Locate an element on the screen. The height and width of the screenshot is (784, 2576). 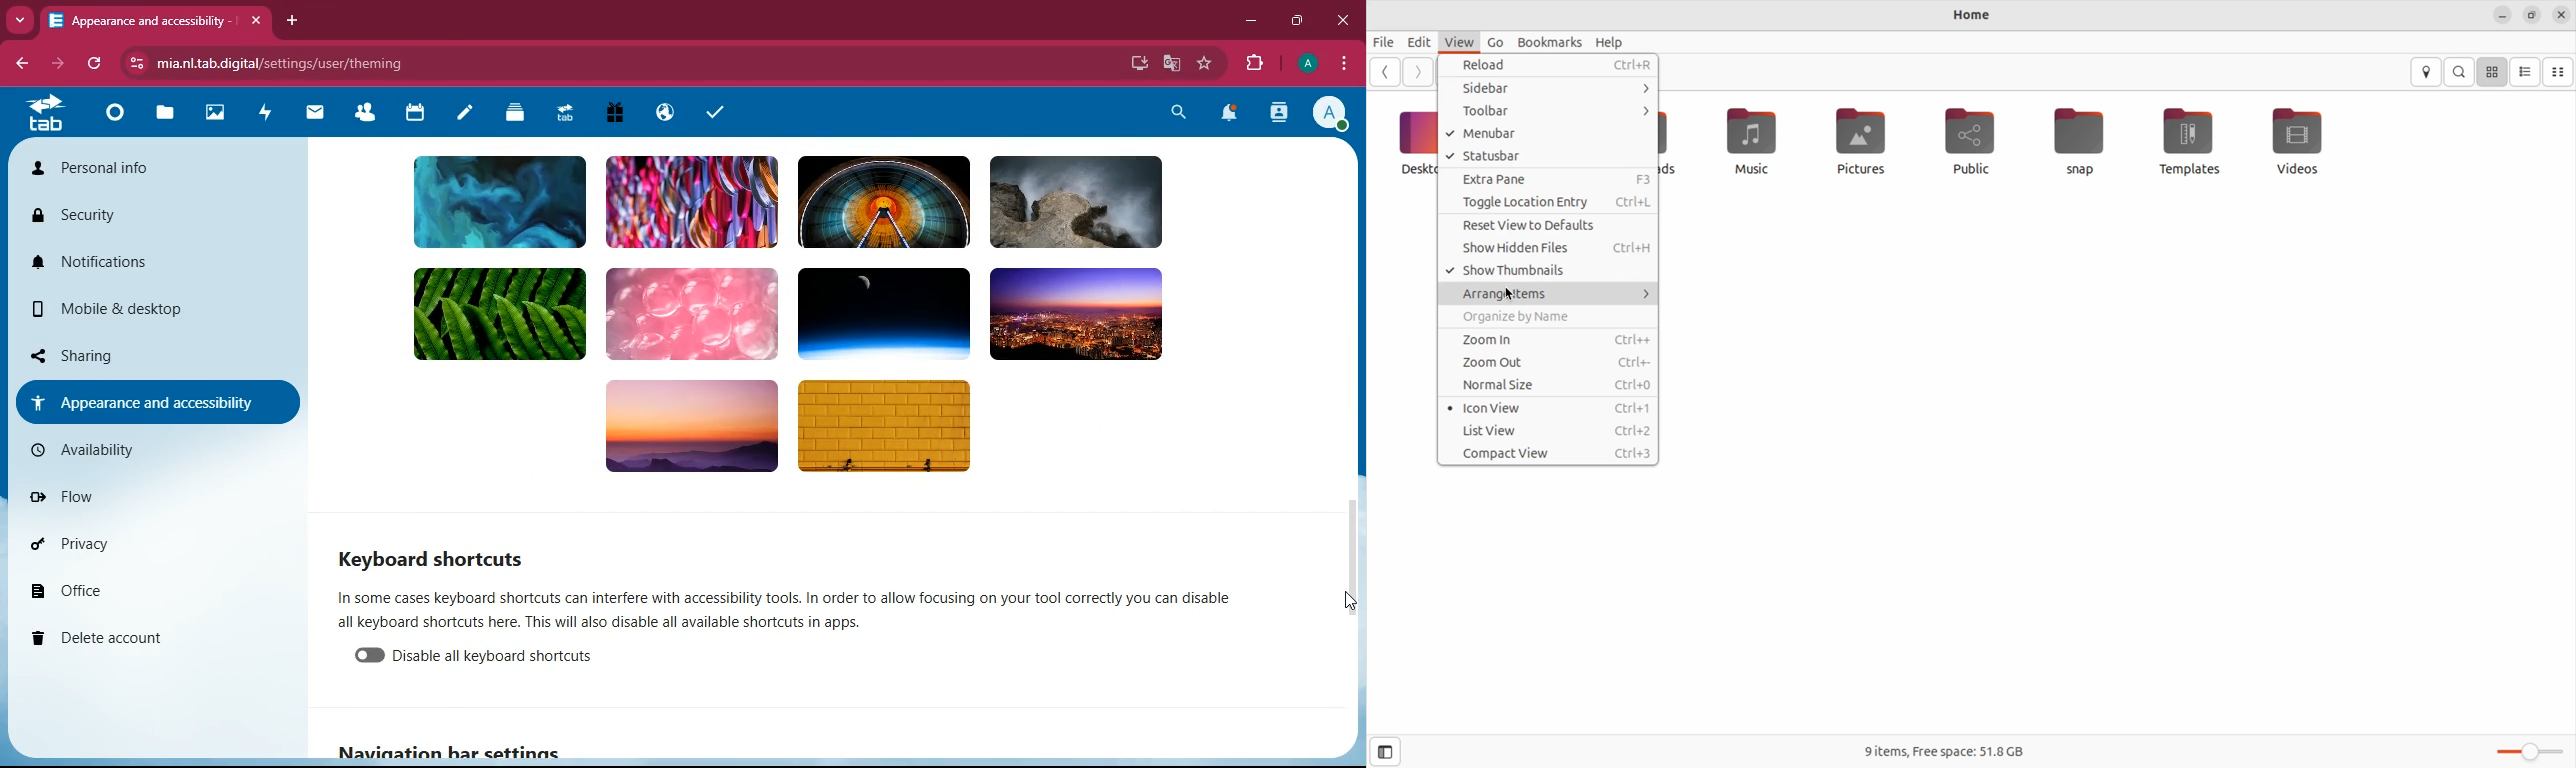
zoom in is located at coordinates (1551, 338).